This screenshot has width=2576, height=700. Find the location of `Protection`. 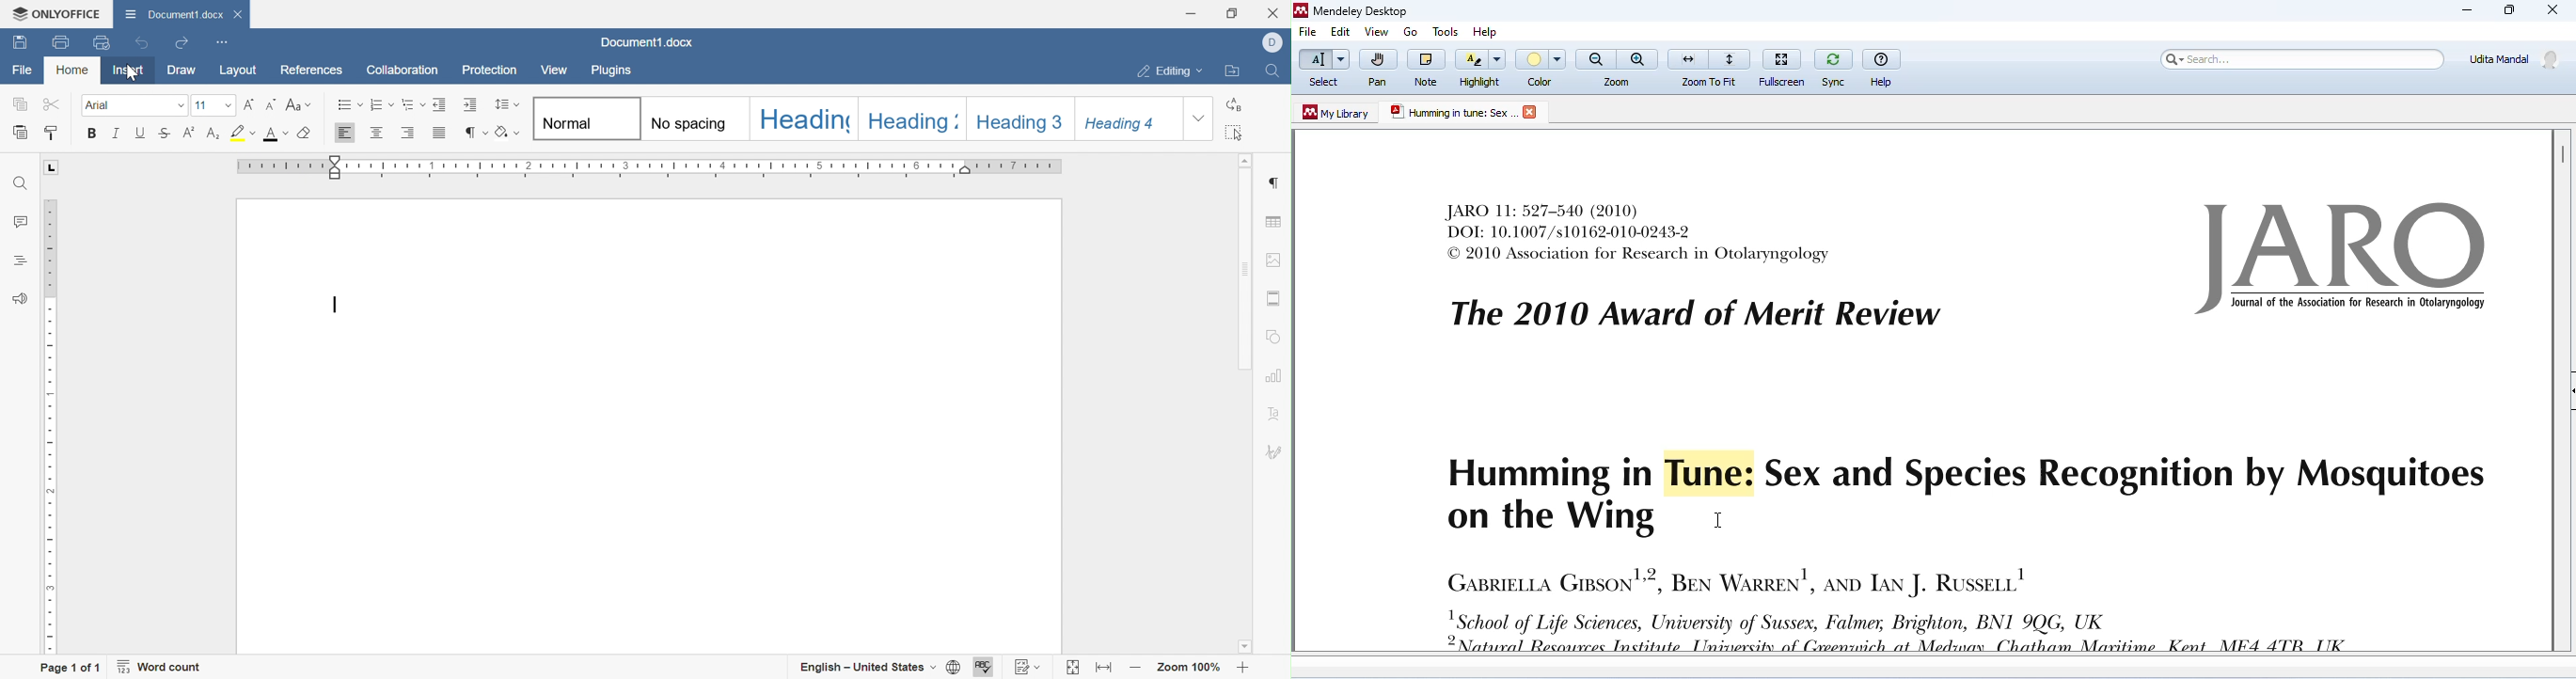

Protection is located at coordinates (488, 69).